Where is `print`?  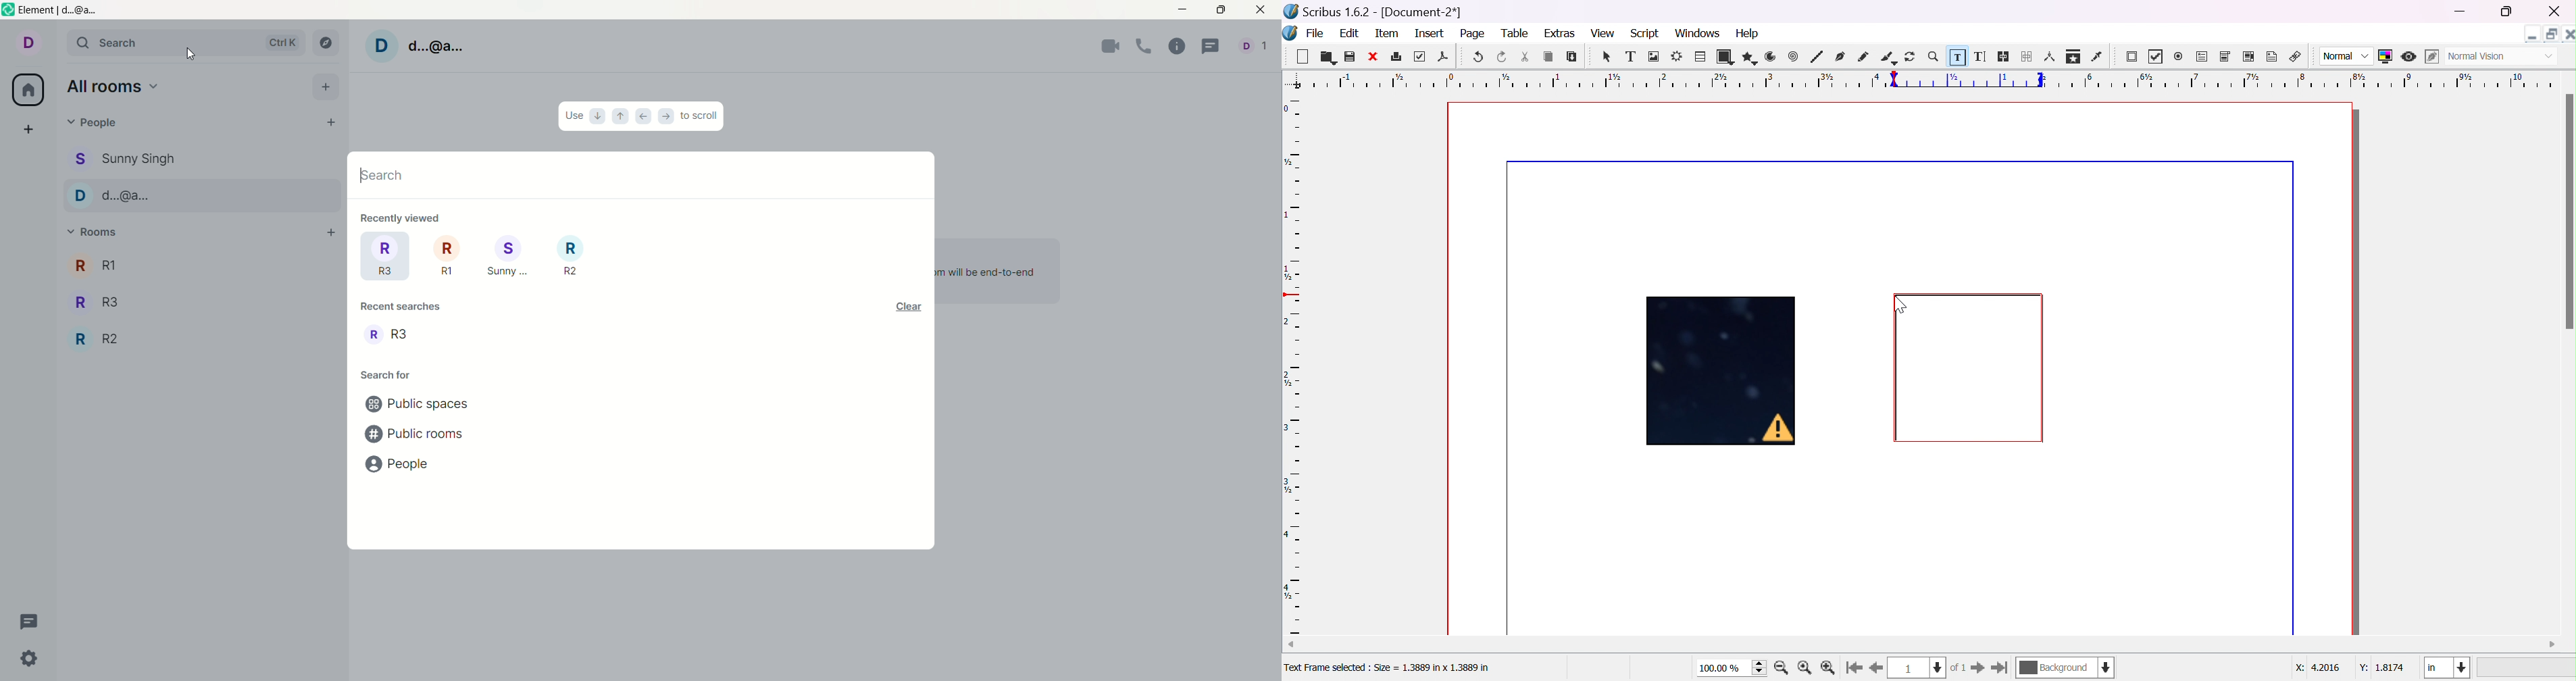
print is located at coordinates (1395, 55).